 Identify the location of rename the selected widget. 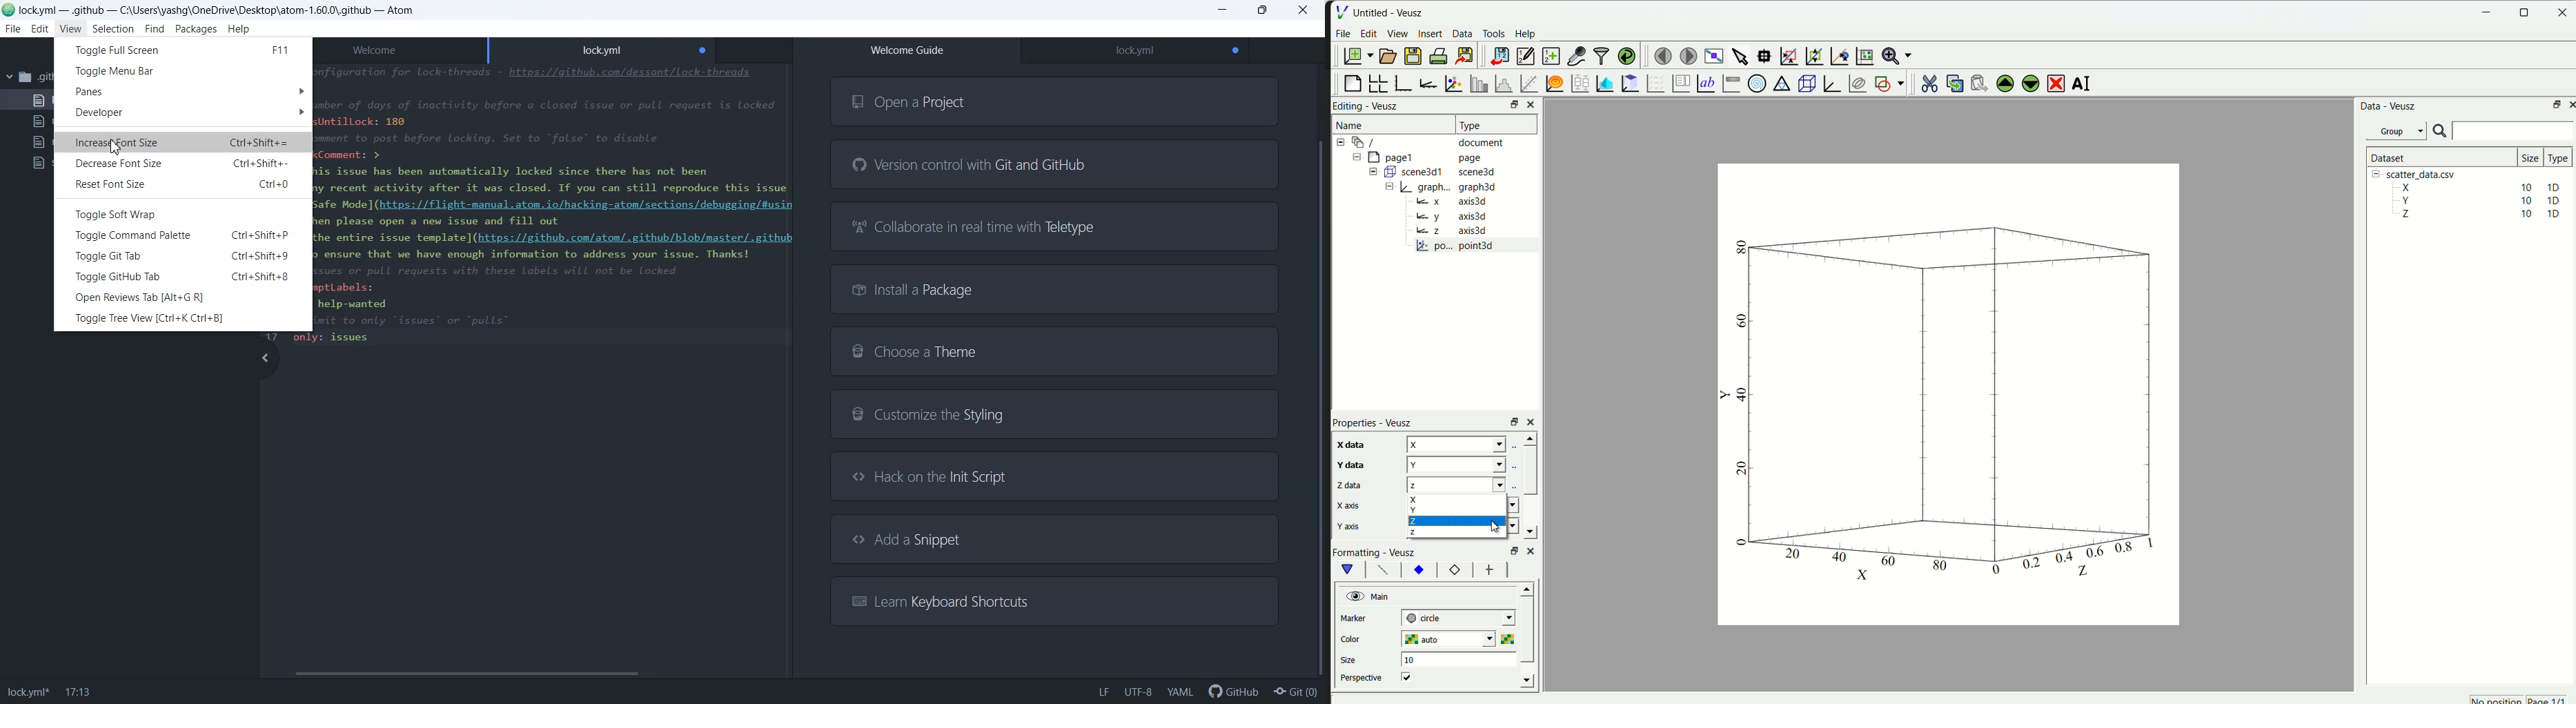
(2081, 83).